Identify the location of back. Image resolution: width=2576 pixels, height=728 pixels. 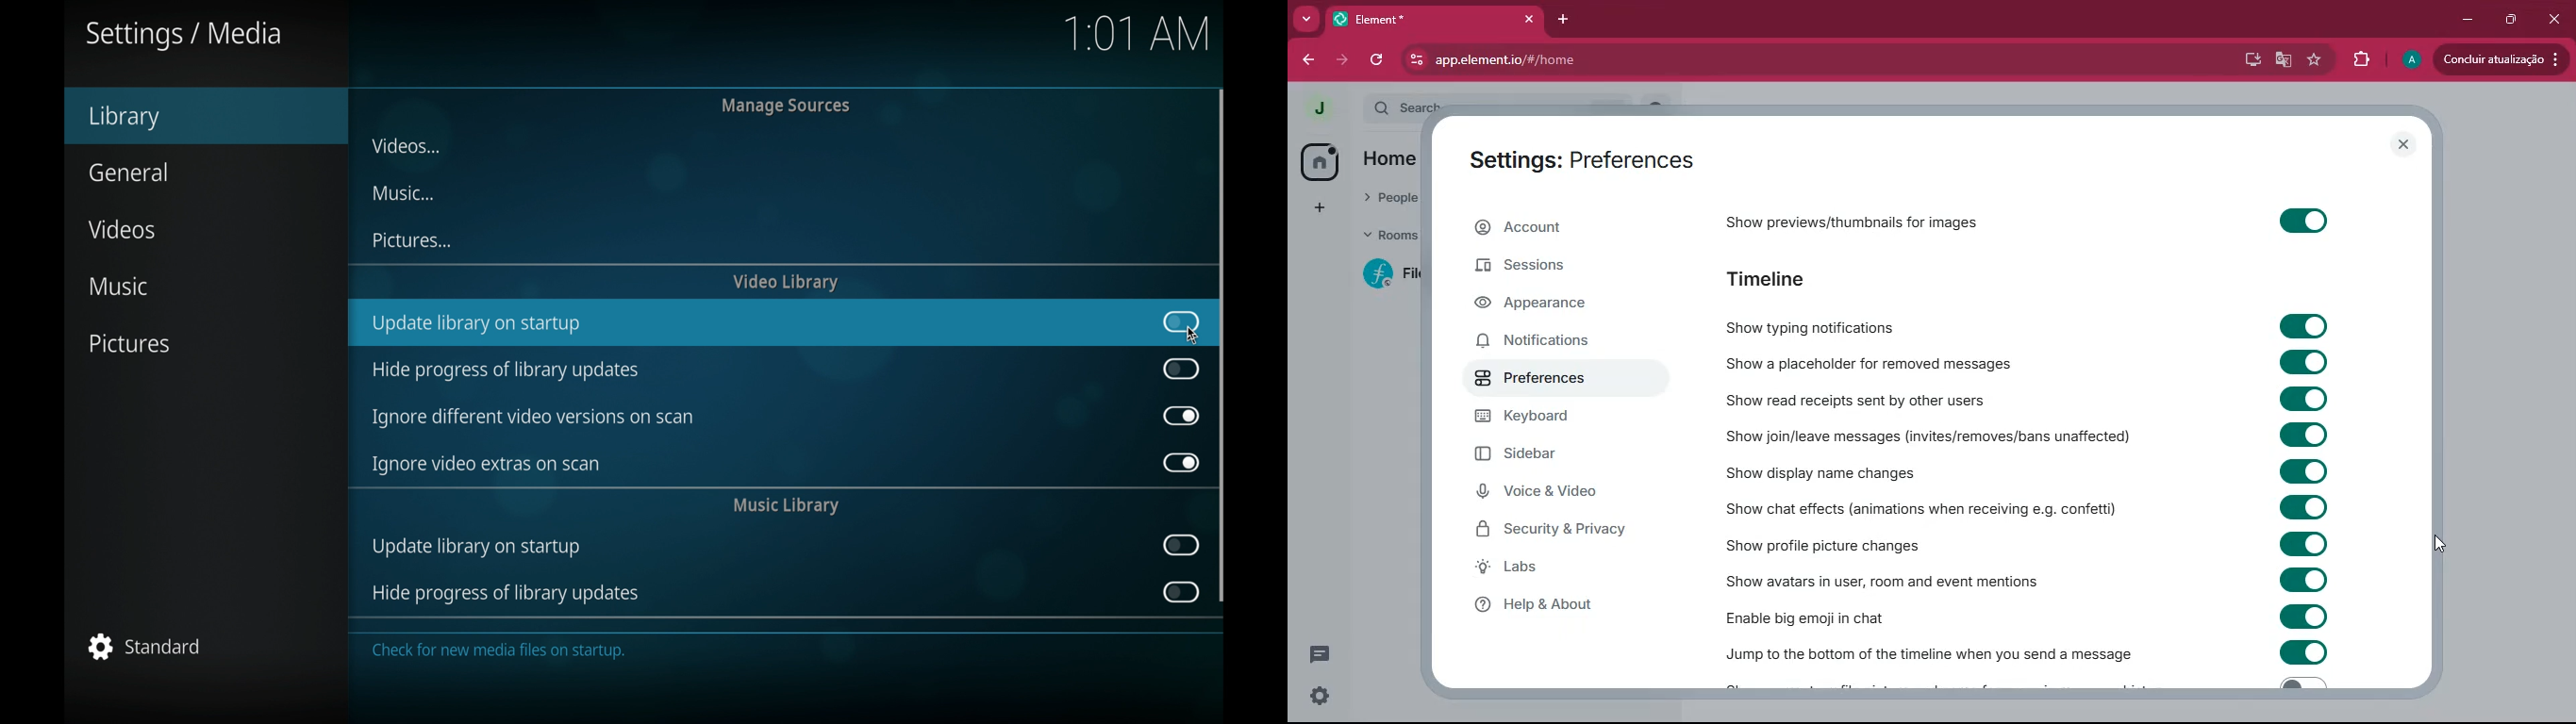
(1305, 59).